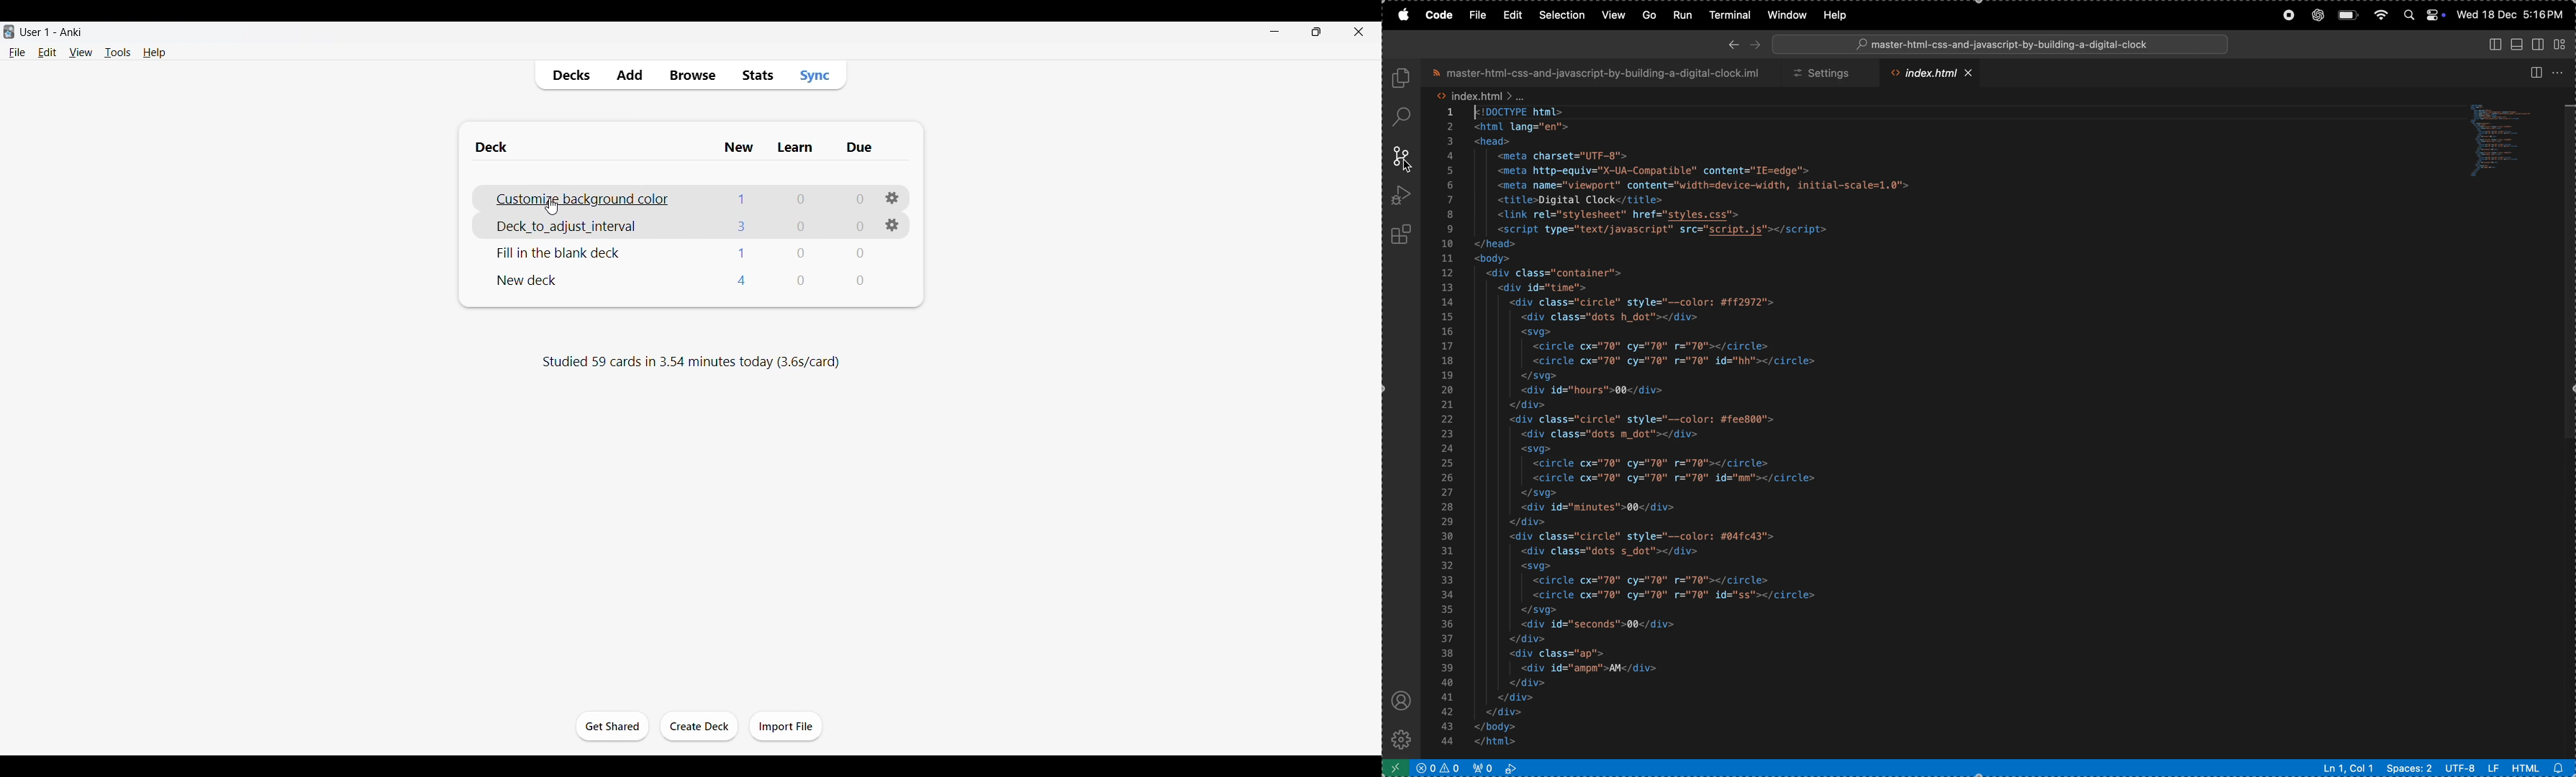 This screenshot has height=784, width=2576. What do you see at coordinates (786, 725) in the screenshot?
I see `Import file` at bounding box center [786, 725].